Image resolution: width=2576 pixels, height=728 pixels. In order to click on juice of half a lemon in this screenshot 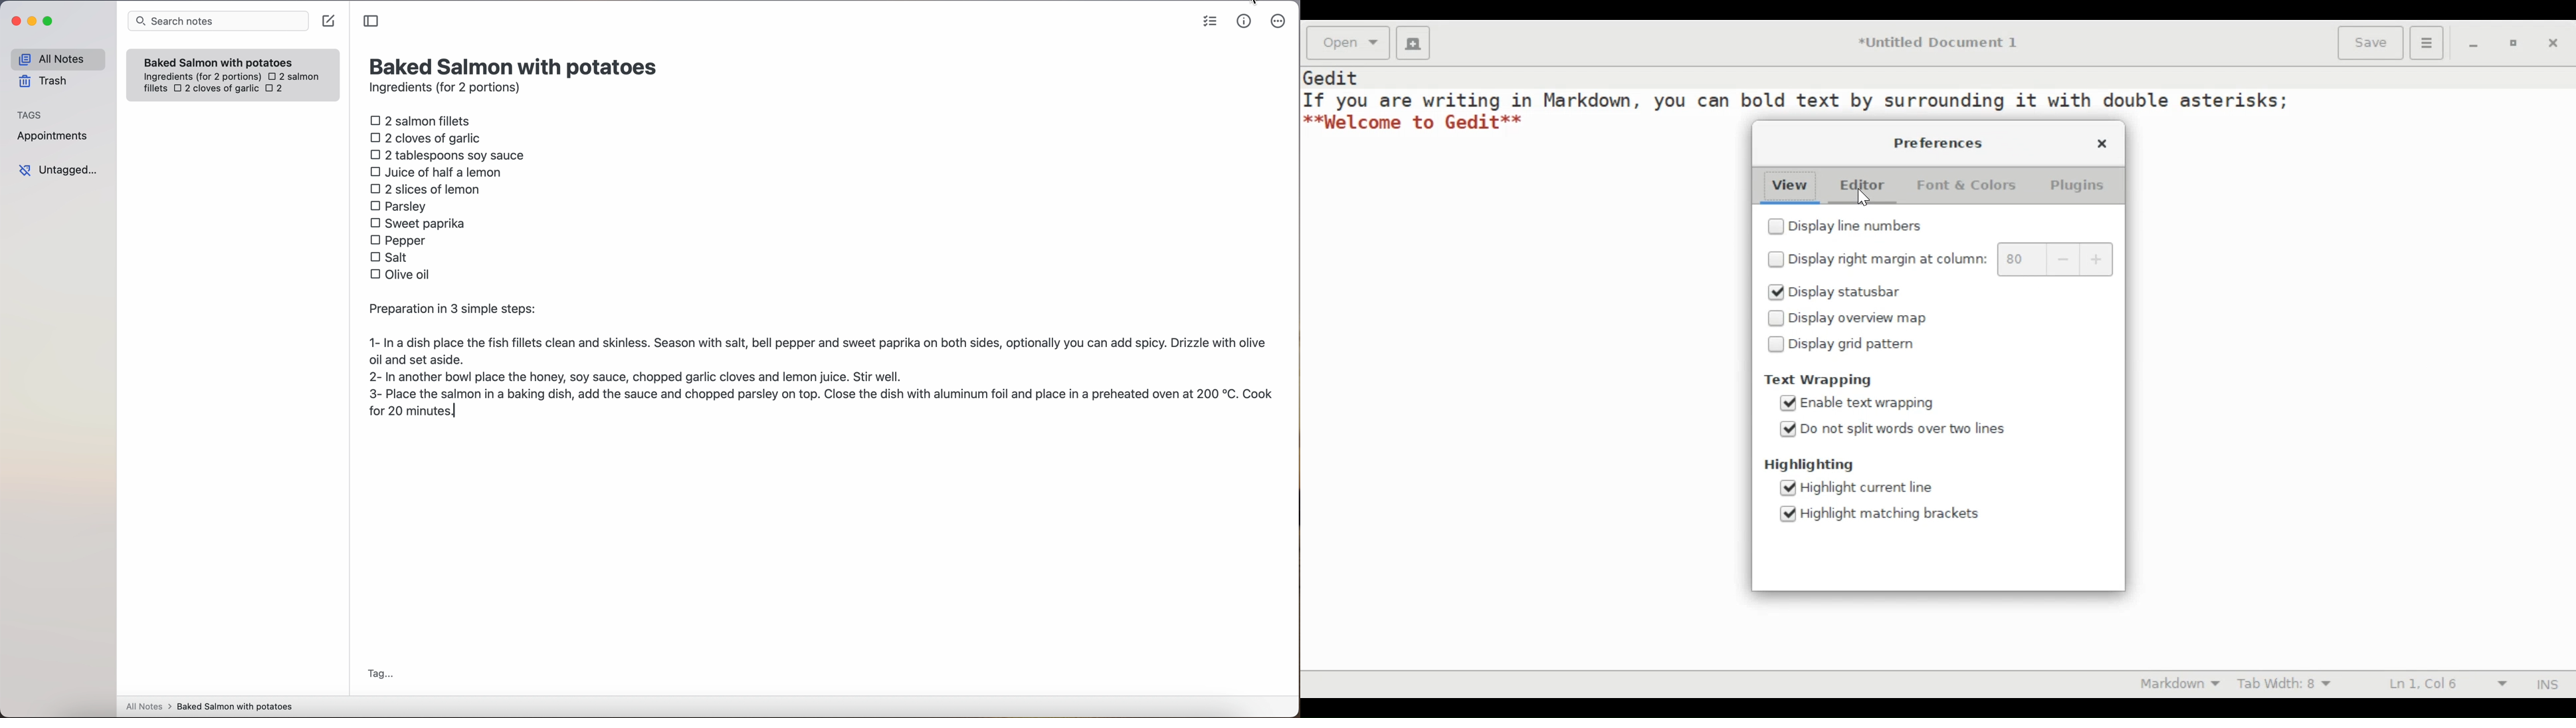, I will do `click(439, 172)`.